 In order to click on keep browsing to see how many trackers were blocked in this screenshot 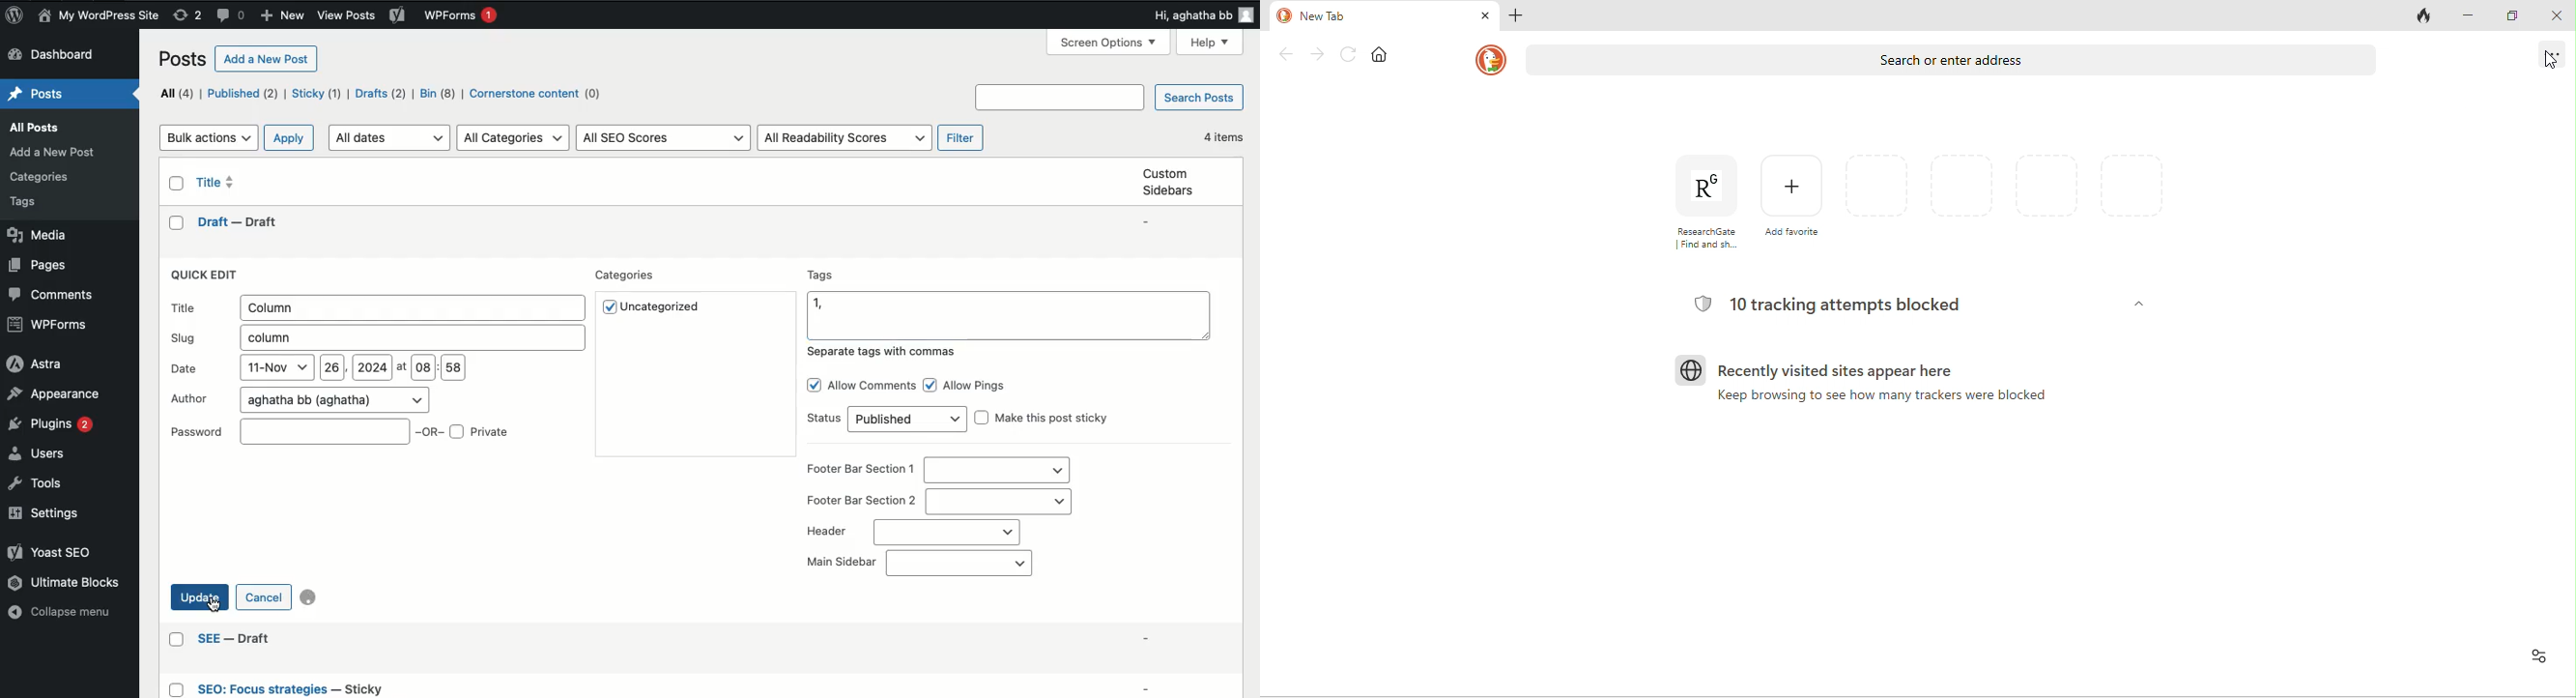, I will do `click(1887, 399)`.